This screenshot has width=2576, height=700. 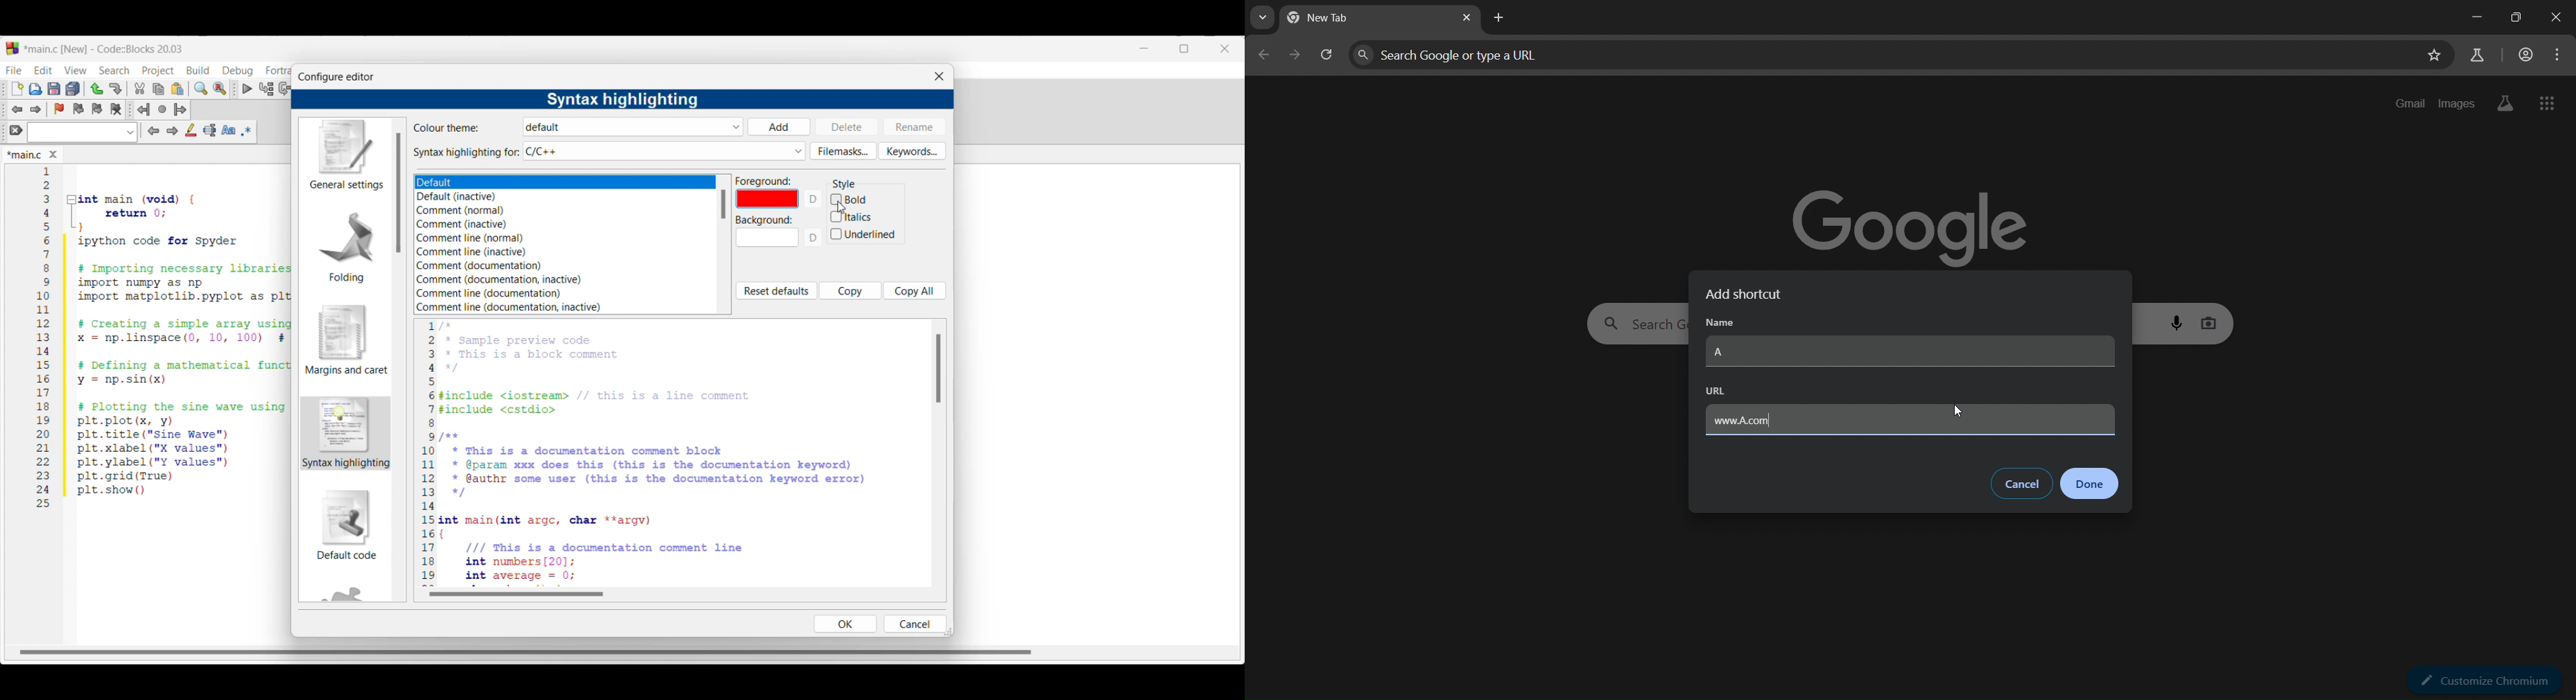 I want to click on Replace, so click(x=220, y=89).